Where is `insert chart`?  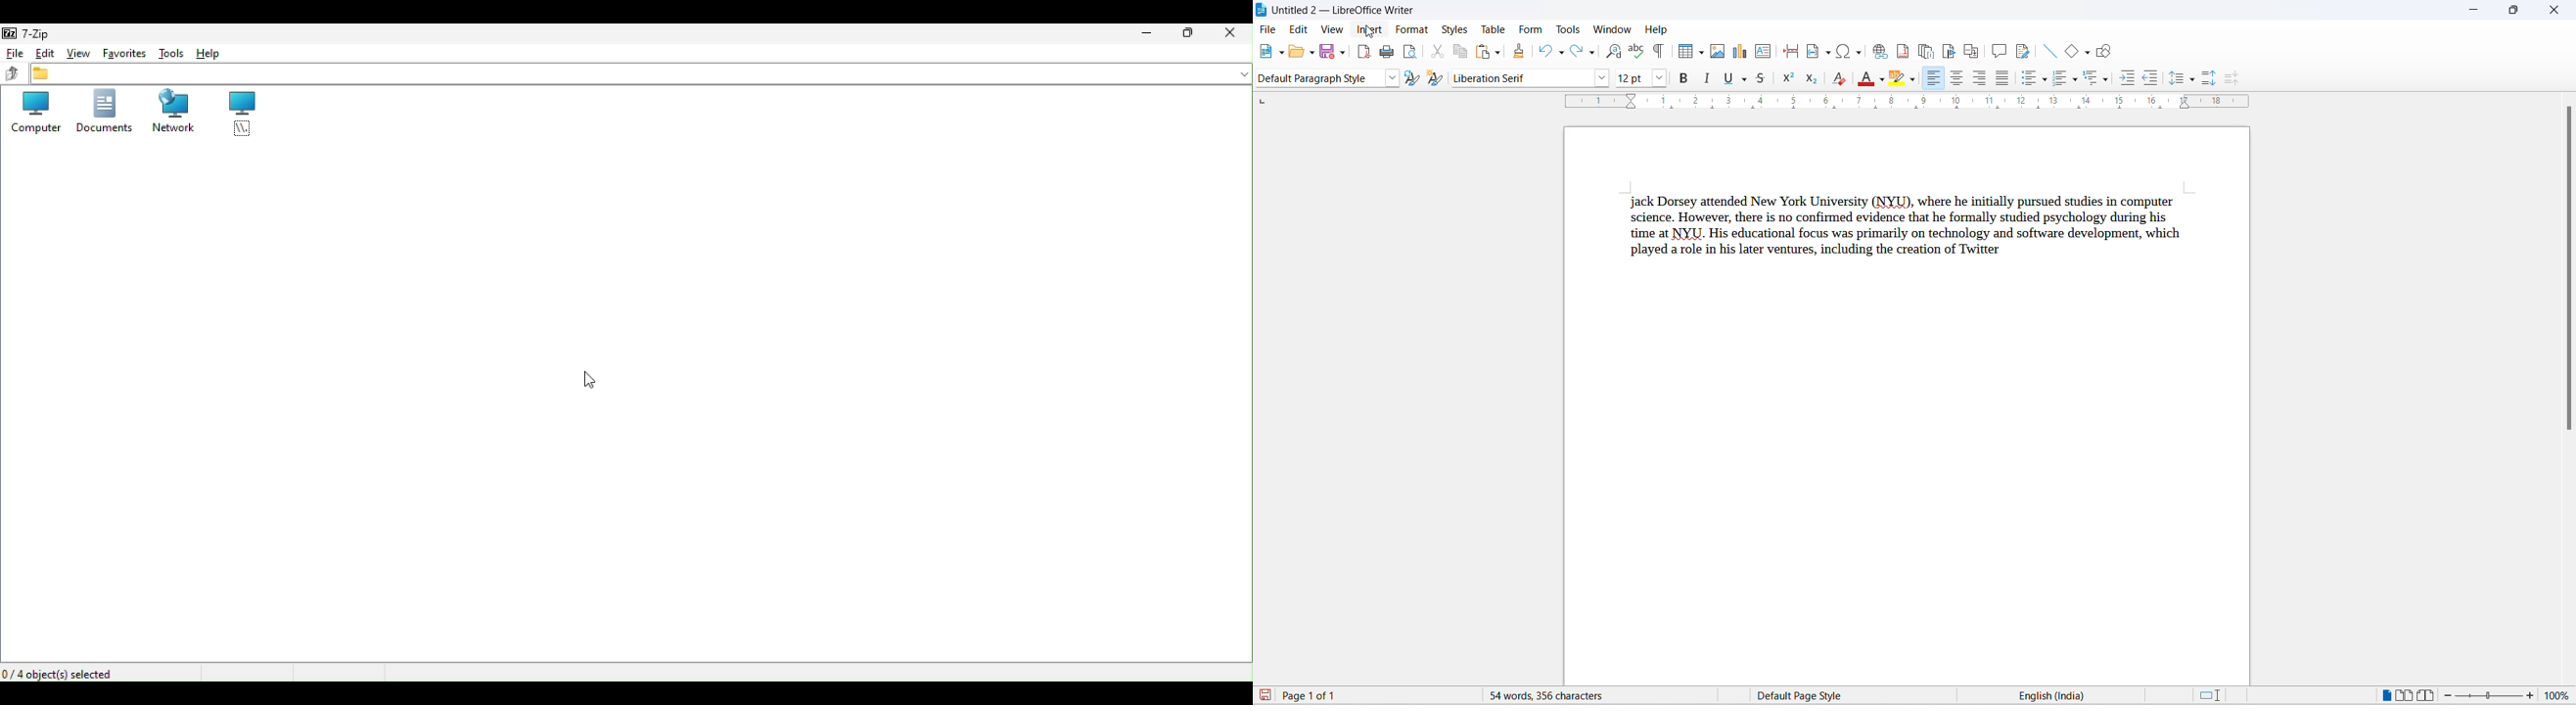 insert chart is located at coordinates (1742, 52).